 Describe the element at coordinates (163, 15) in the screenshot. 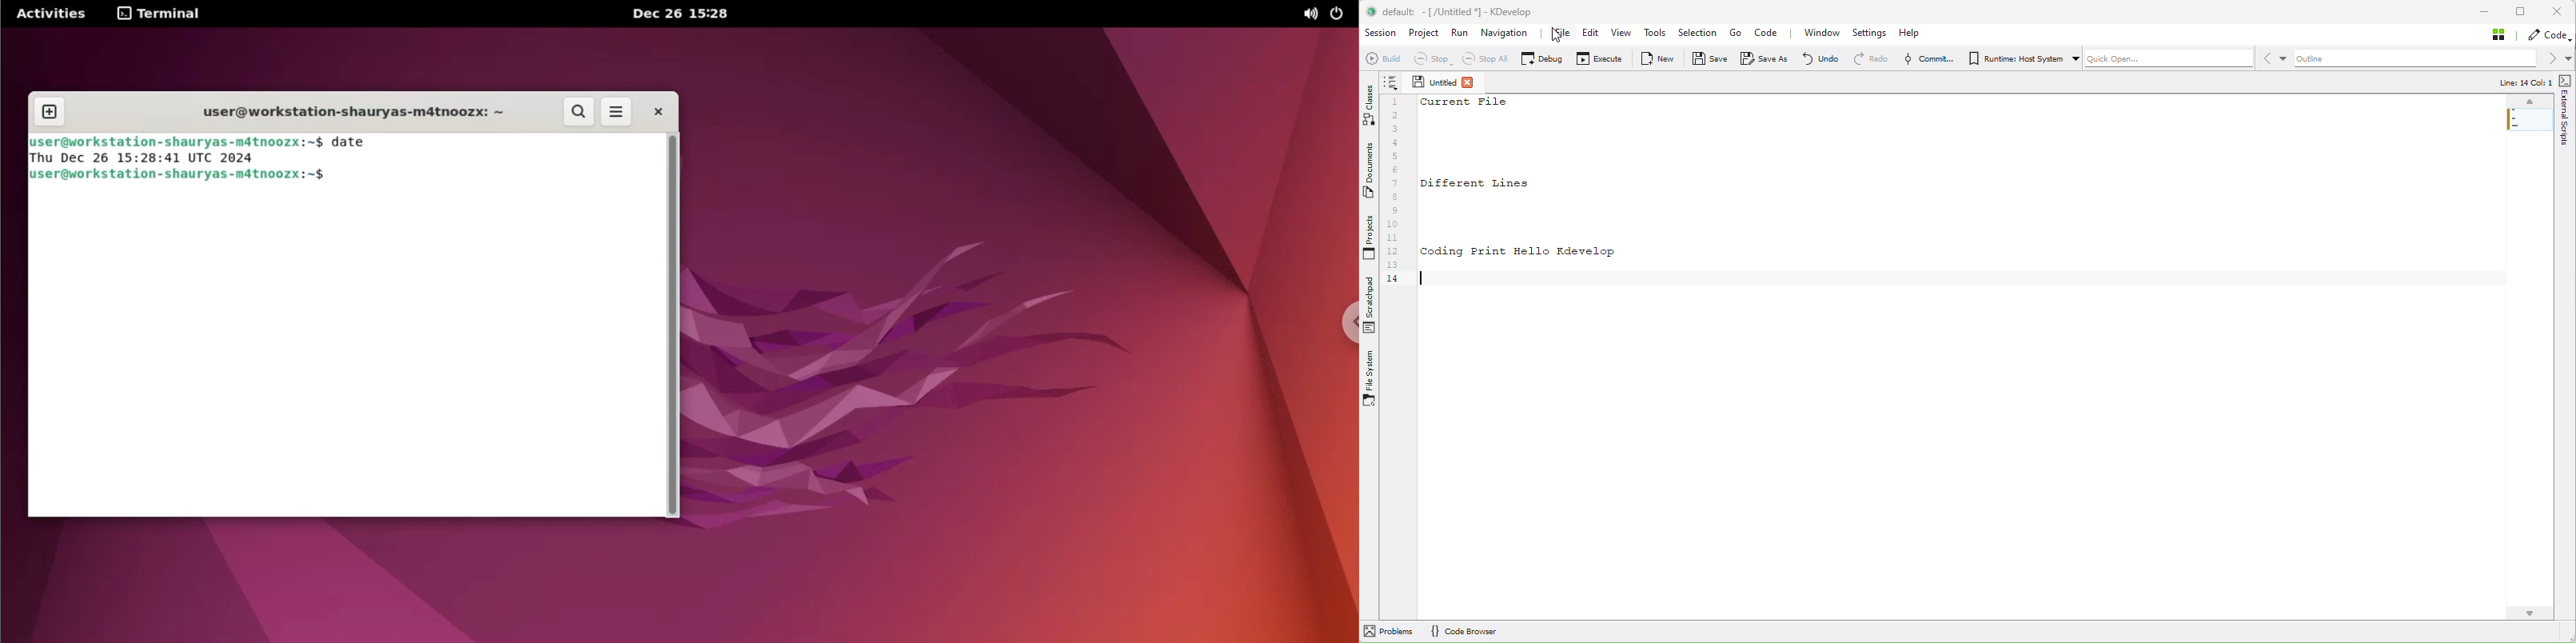

I see `terminal` at that location.